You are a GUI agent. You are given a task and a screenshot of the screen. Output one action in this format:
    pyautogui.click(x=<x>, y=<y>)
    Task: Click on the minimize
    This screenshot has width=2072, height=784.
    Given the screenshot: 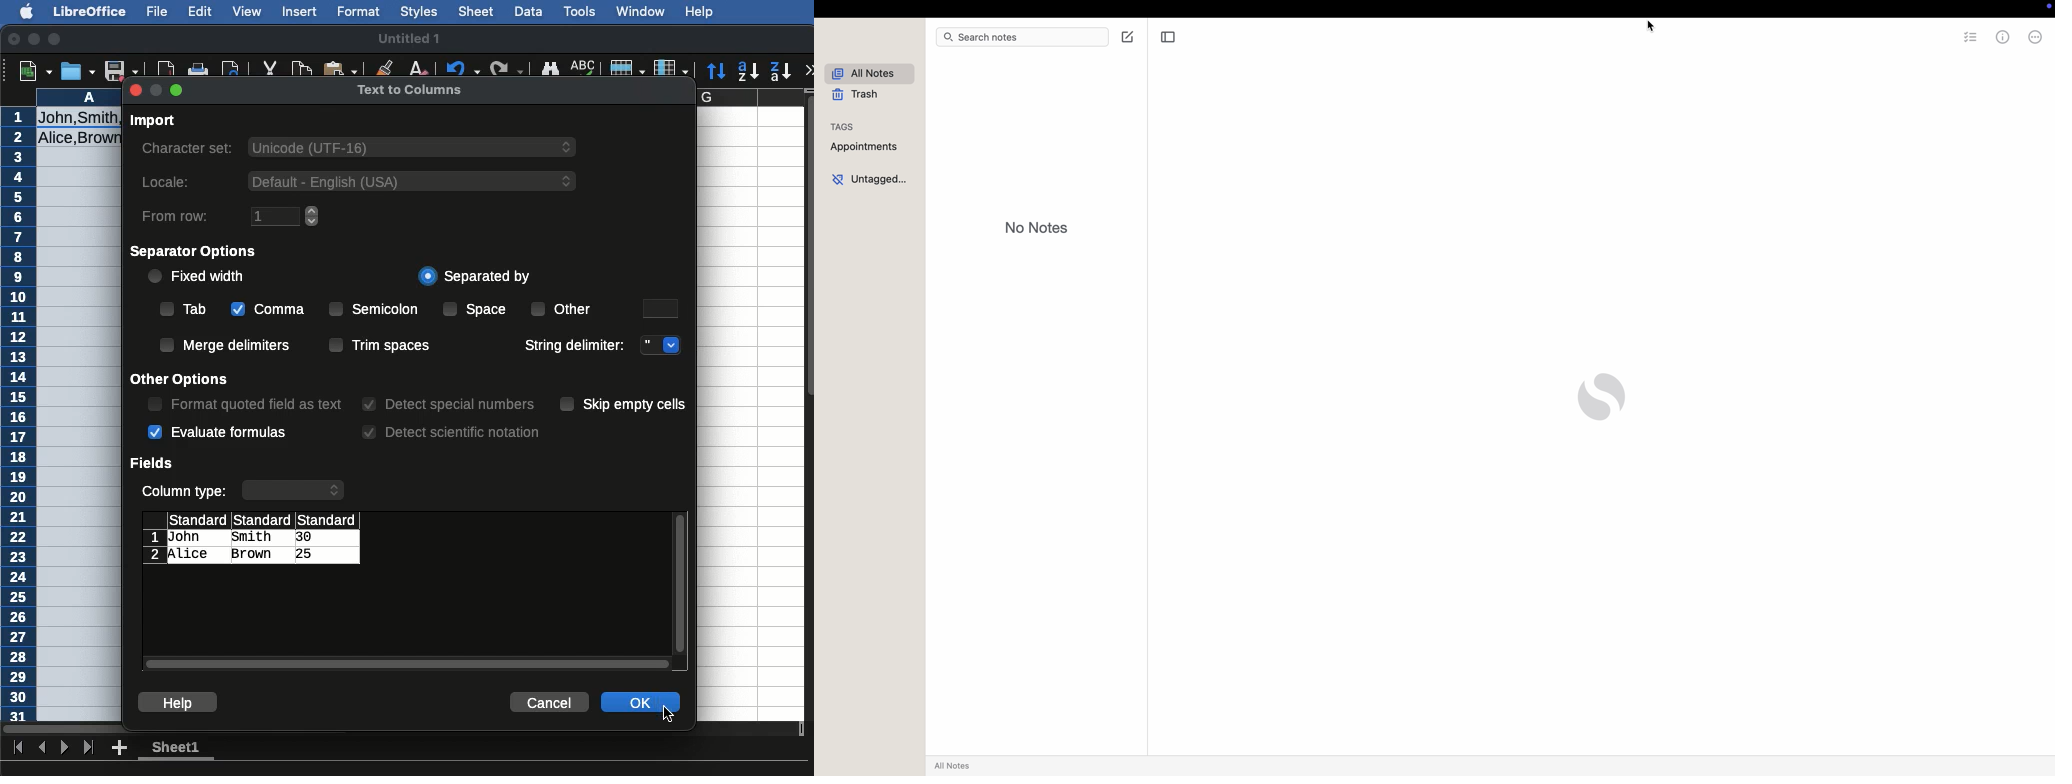 What is the action you would take?
    pyautogui.click(x=155, y=90)
    